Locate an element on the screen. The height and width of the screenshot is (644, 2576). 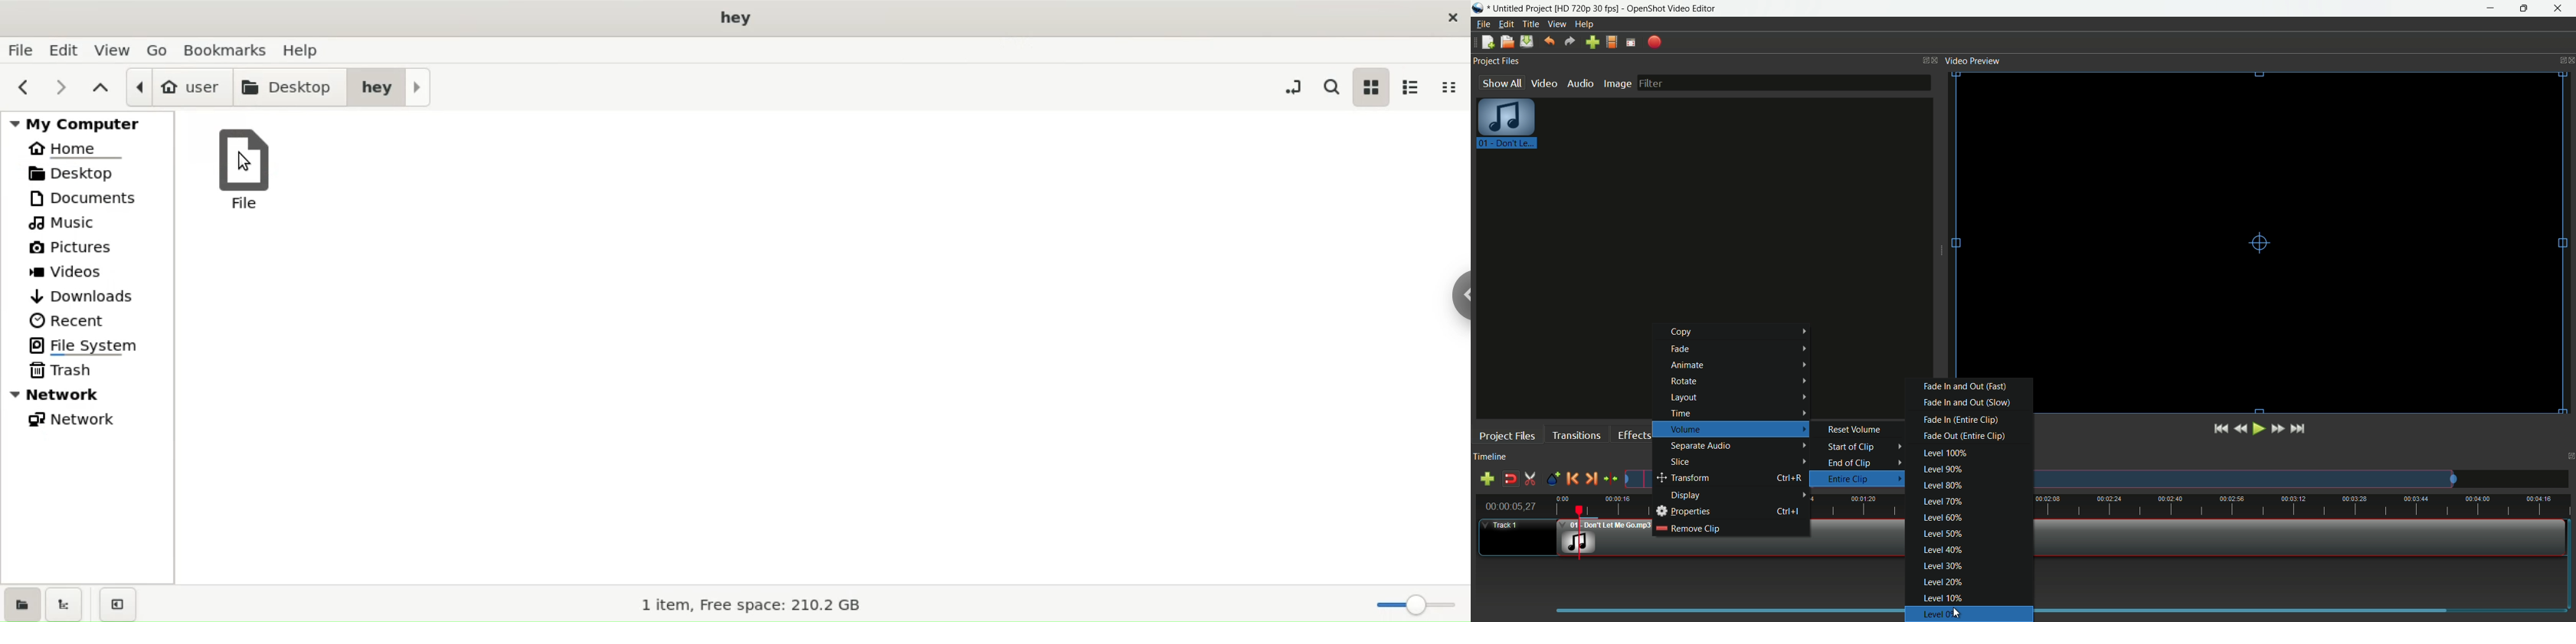
go is located at coordinates (159, 51).